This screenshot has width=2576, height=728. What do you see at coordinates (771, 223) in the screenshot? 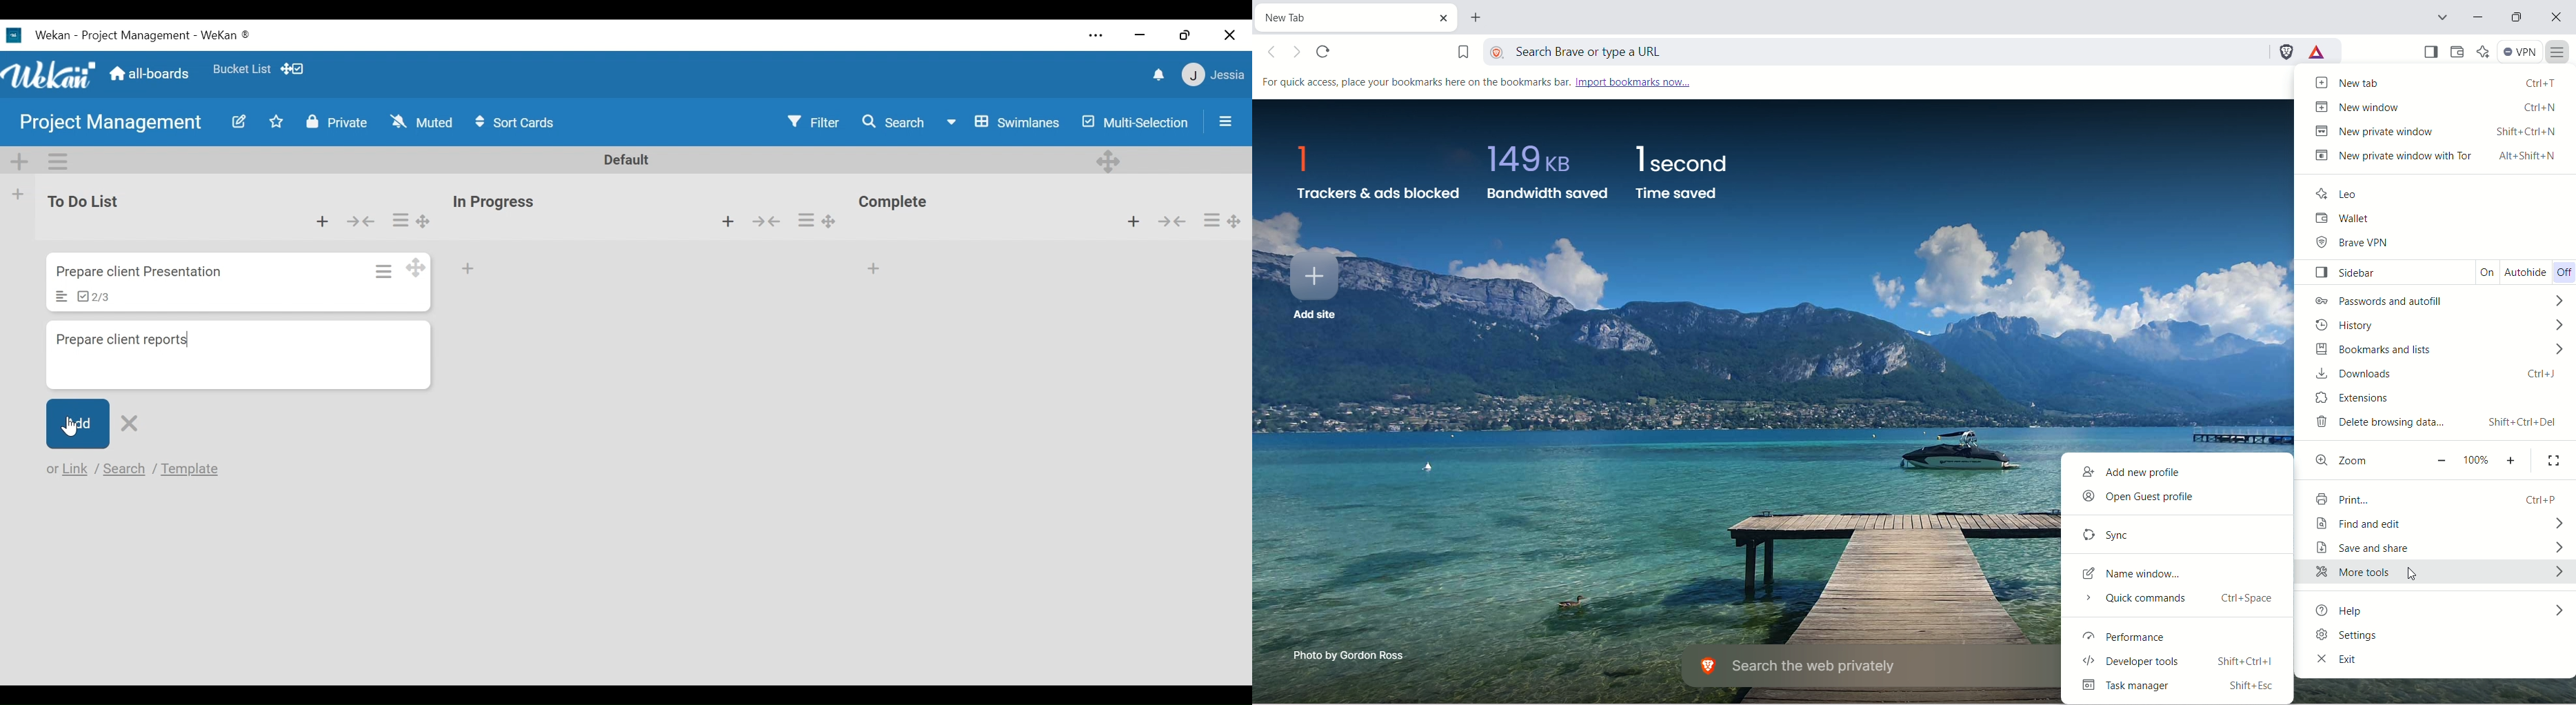
I see `Collapse` at bounding box center [771, 223].